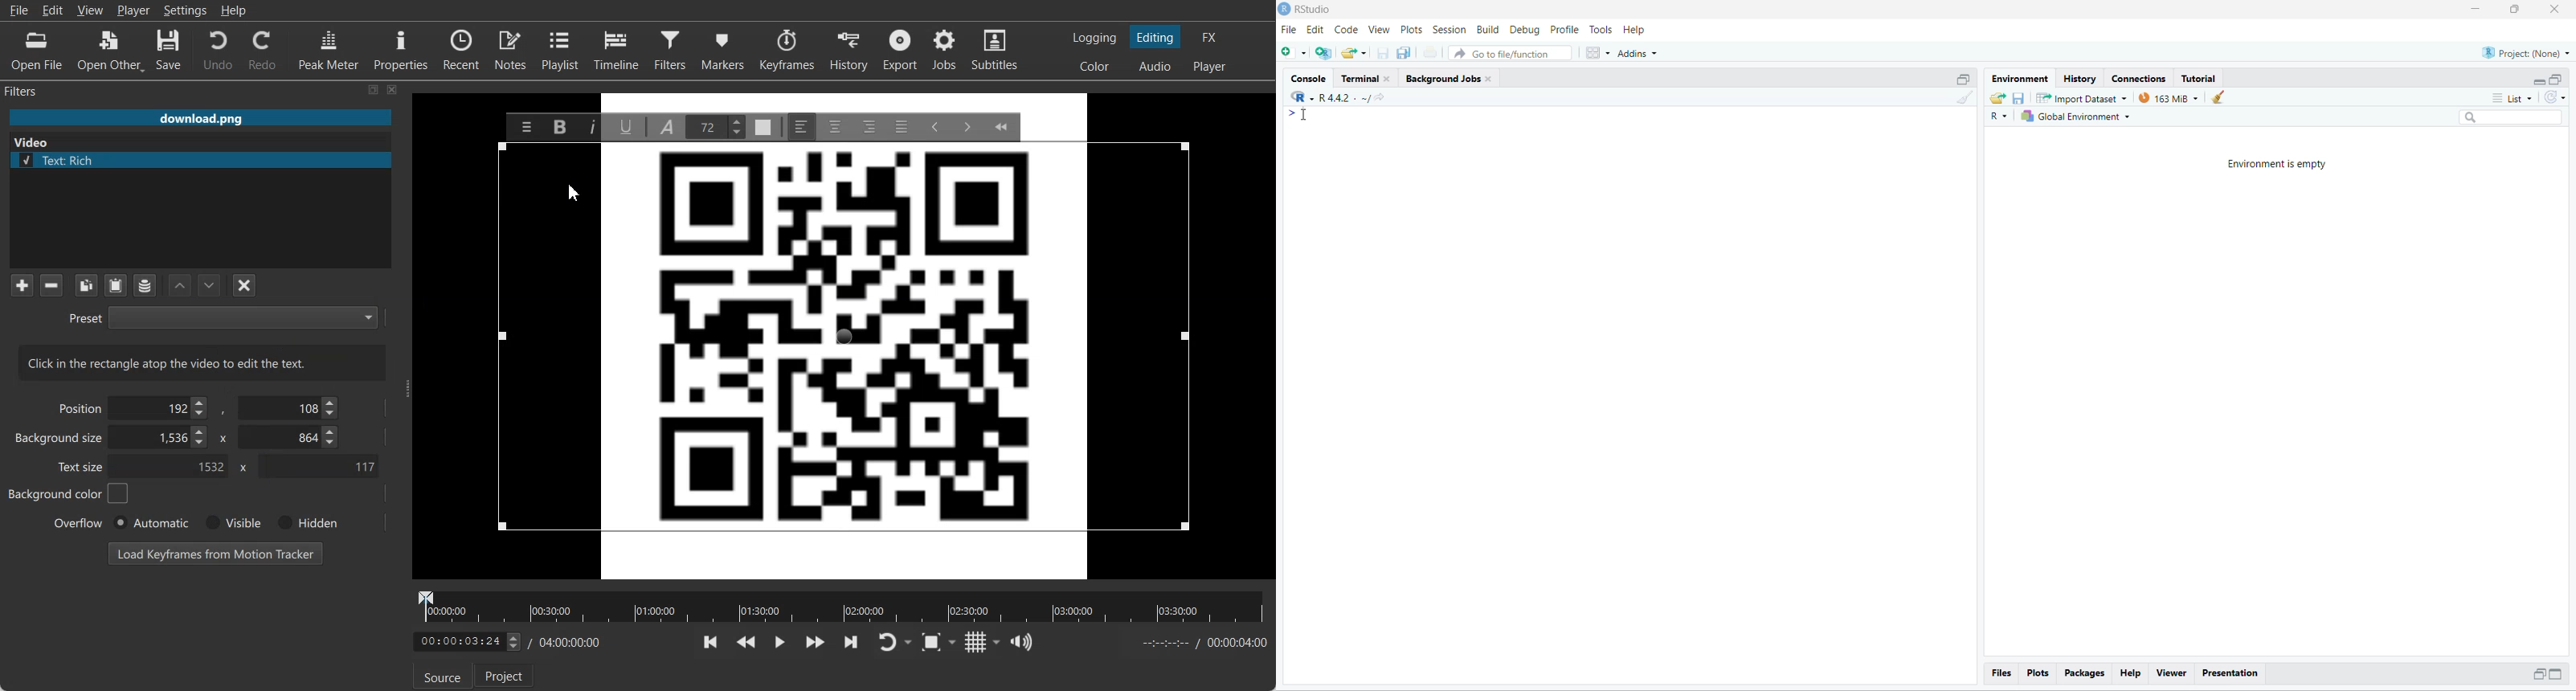 This screenshot has width=2576, height=700. What do you see at coordinates (1405, 53) in the screenshot?
I see `save all open document` at bounding box center [1405, 53].